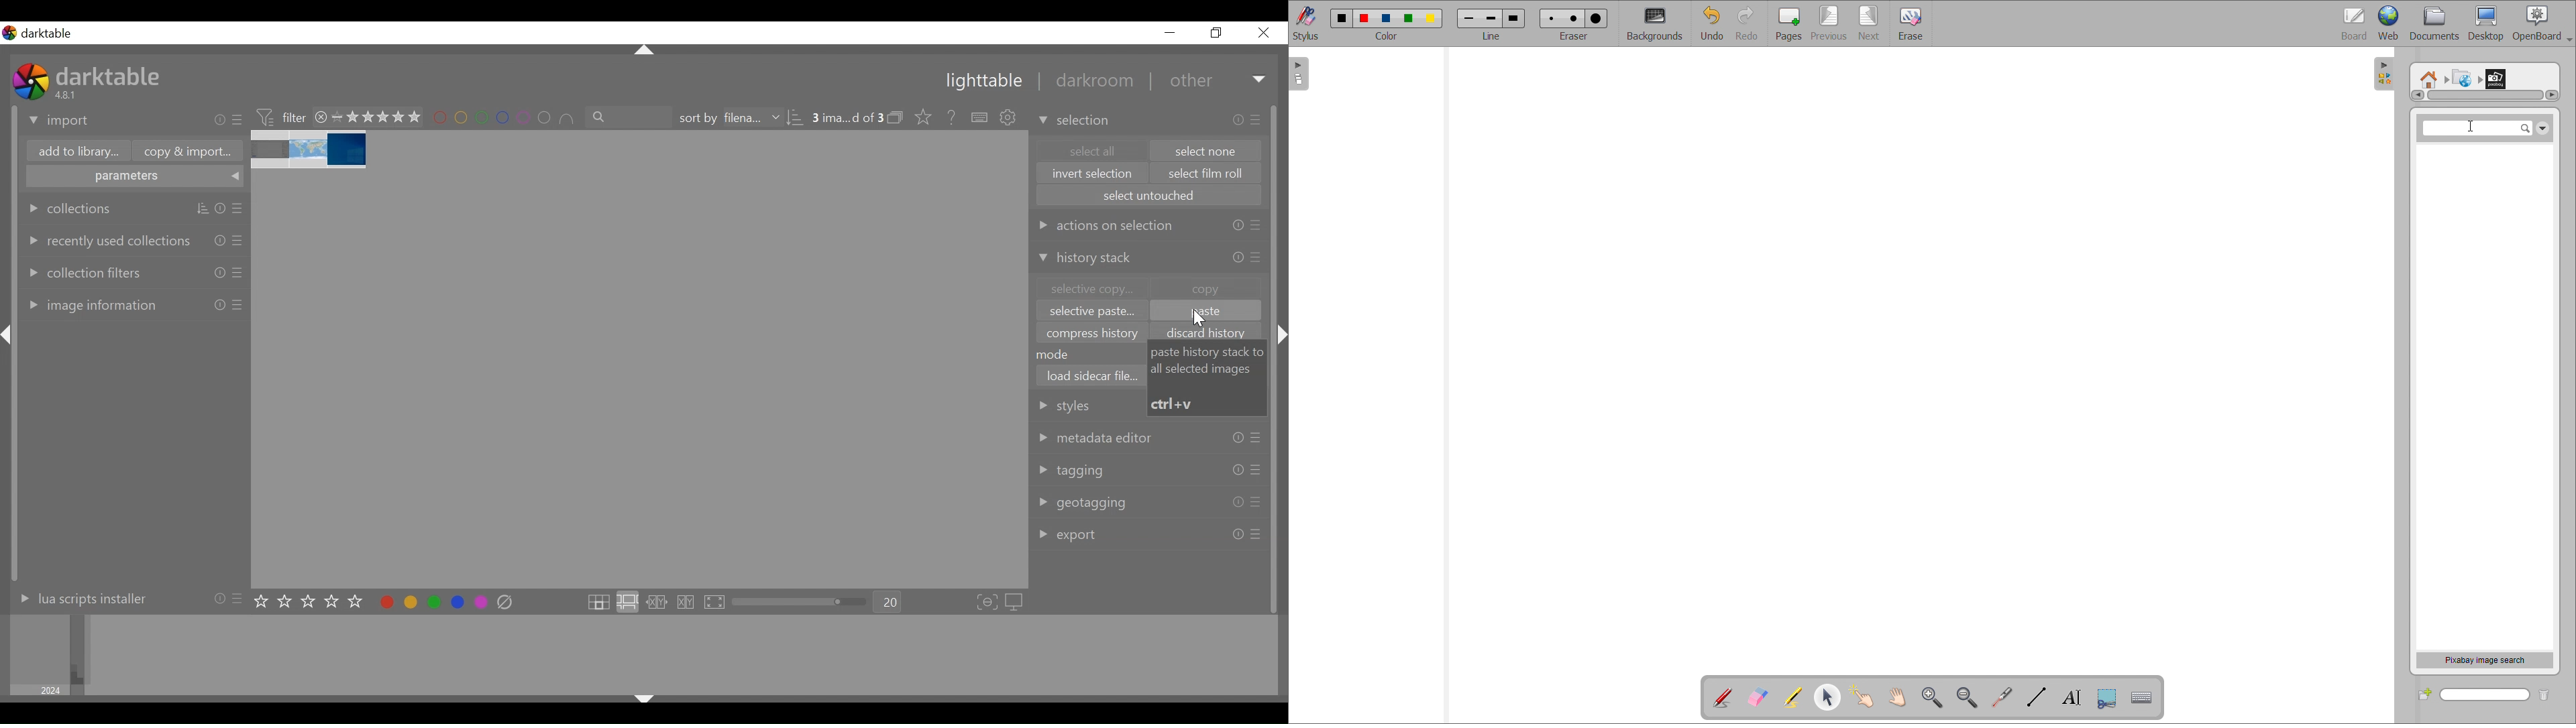 Image resolution: width=2576 pixels, height=728 pixels. What do you see at coordinates (280, 116) in the screenshot?
I see `filter` at bounding box center [280, 116].